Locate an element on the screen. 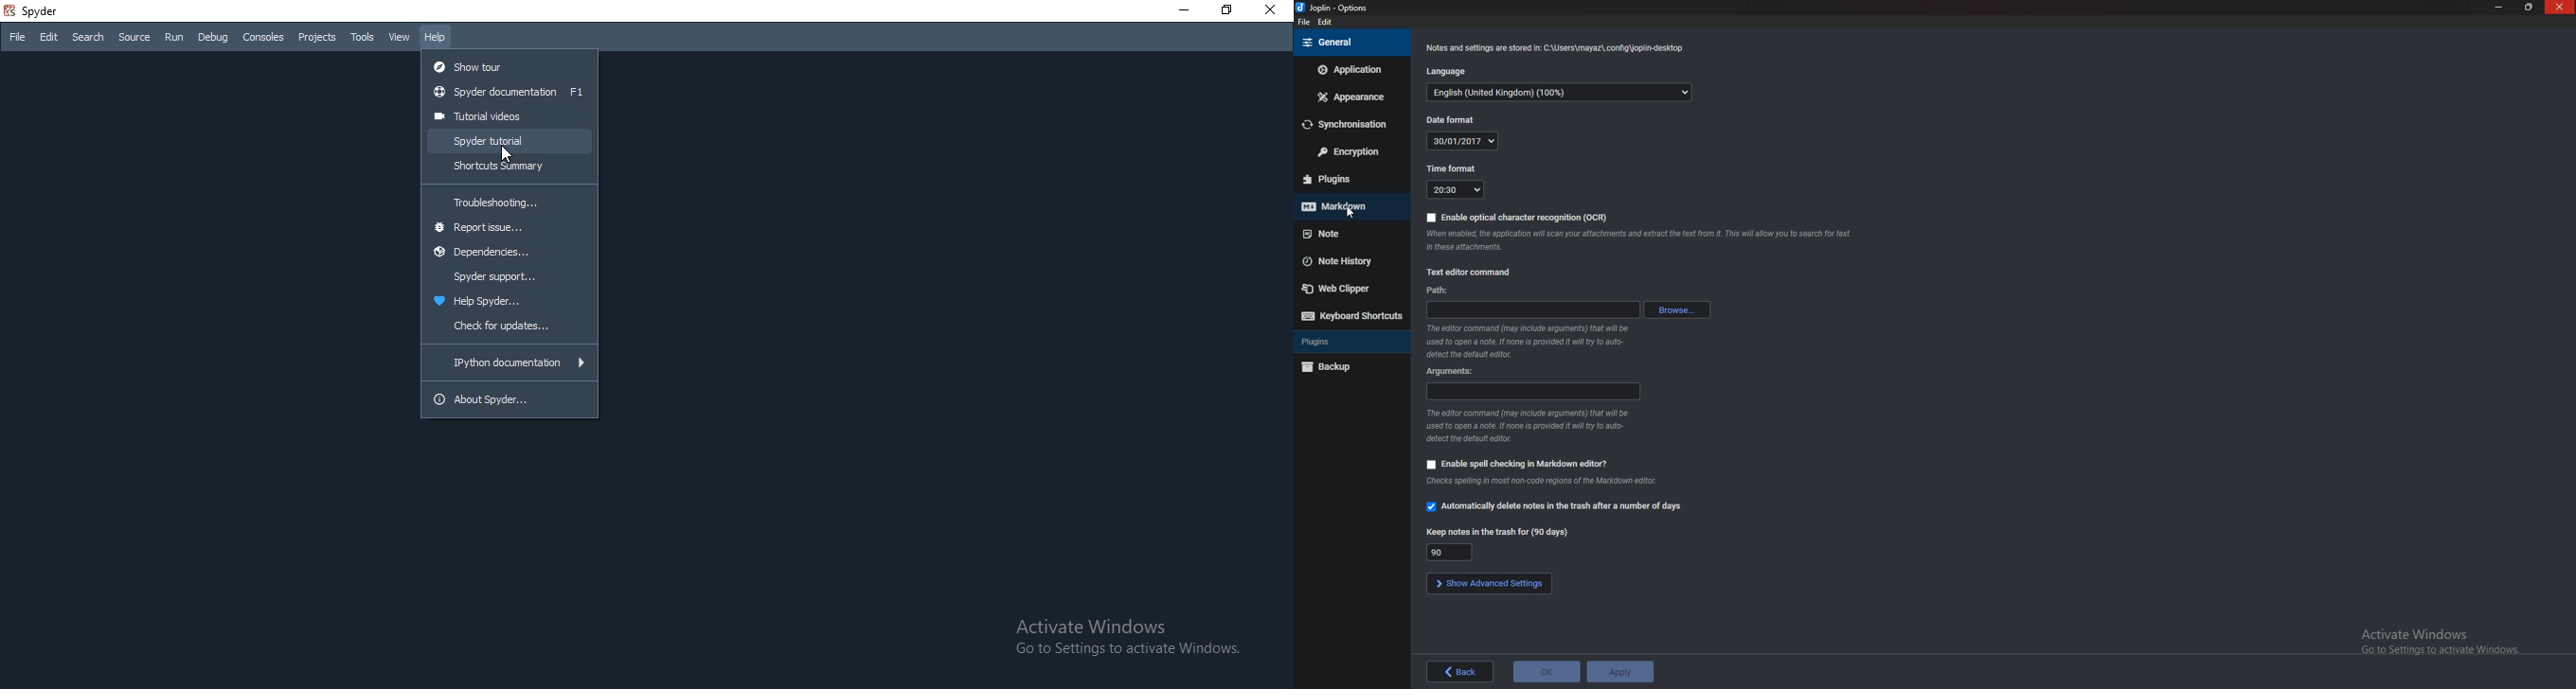  Info is located at coordinates (1532, 340).